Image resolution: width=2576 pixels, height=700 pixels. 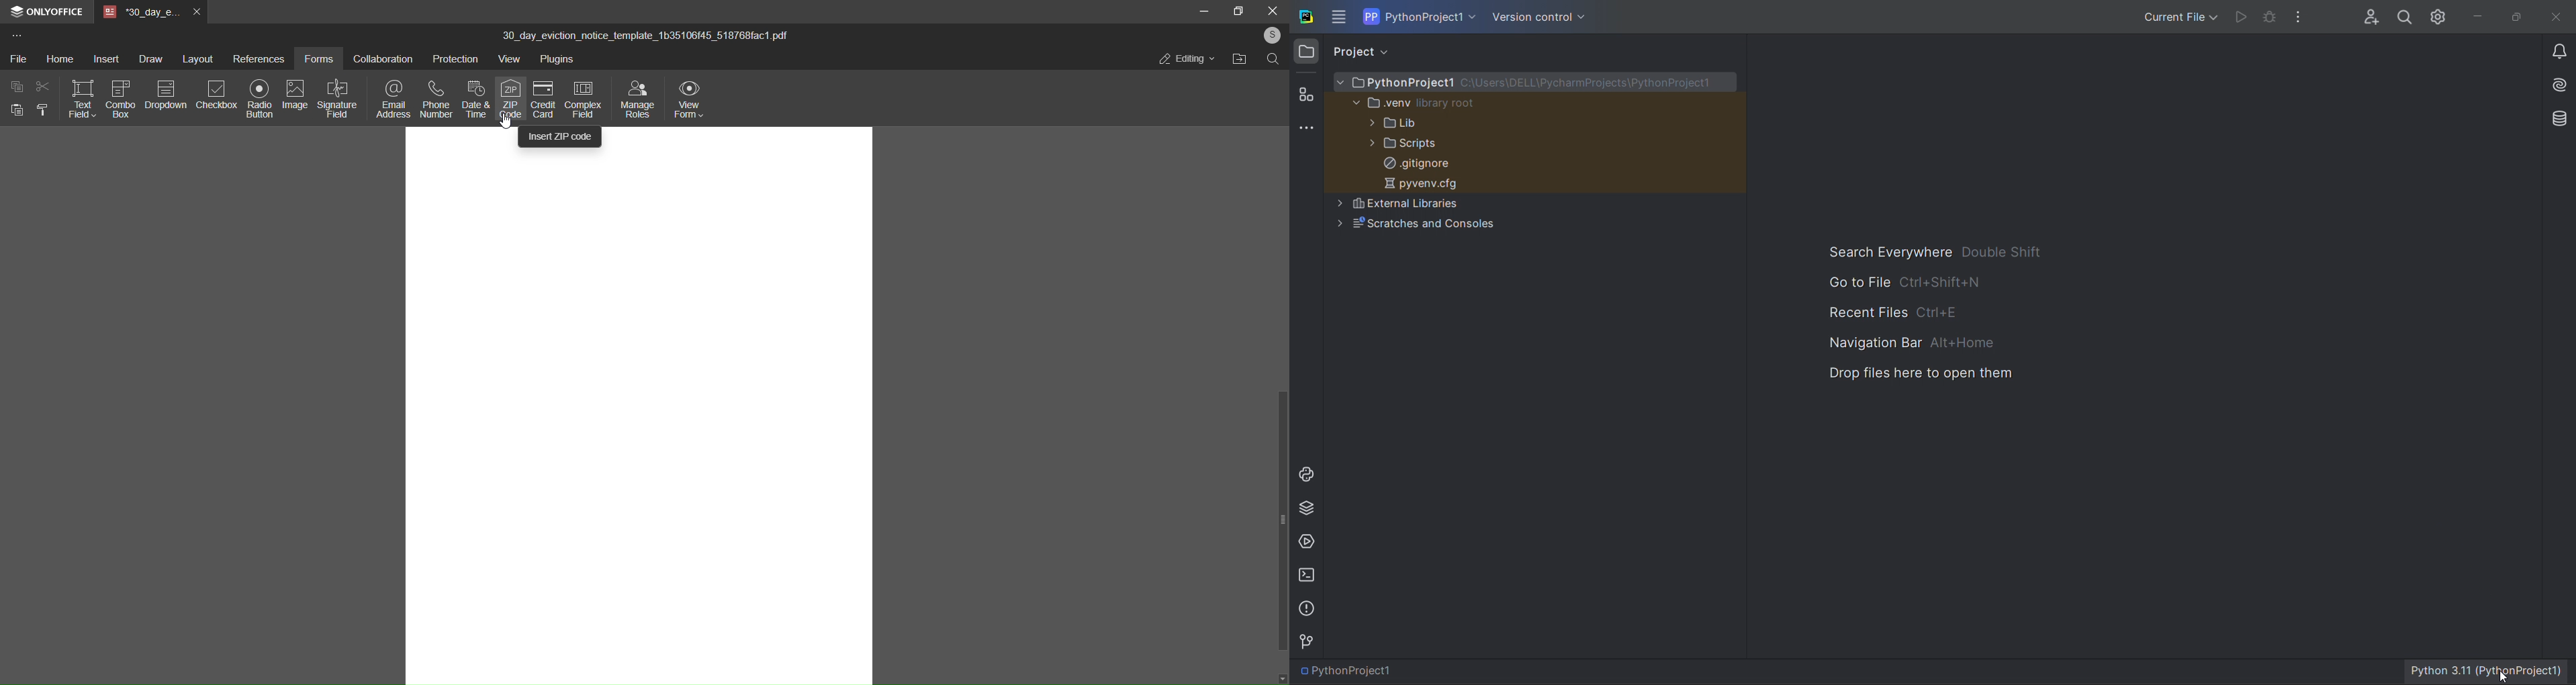 I want to click on draw, so click(x=148, y=58).